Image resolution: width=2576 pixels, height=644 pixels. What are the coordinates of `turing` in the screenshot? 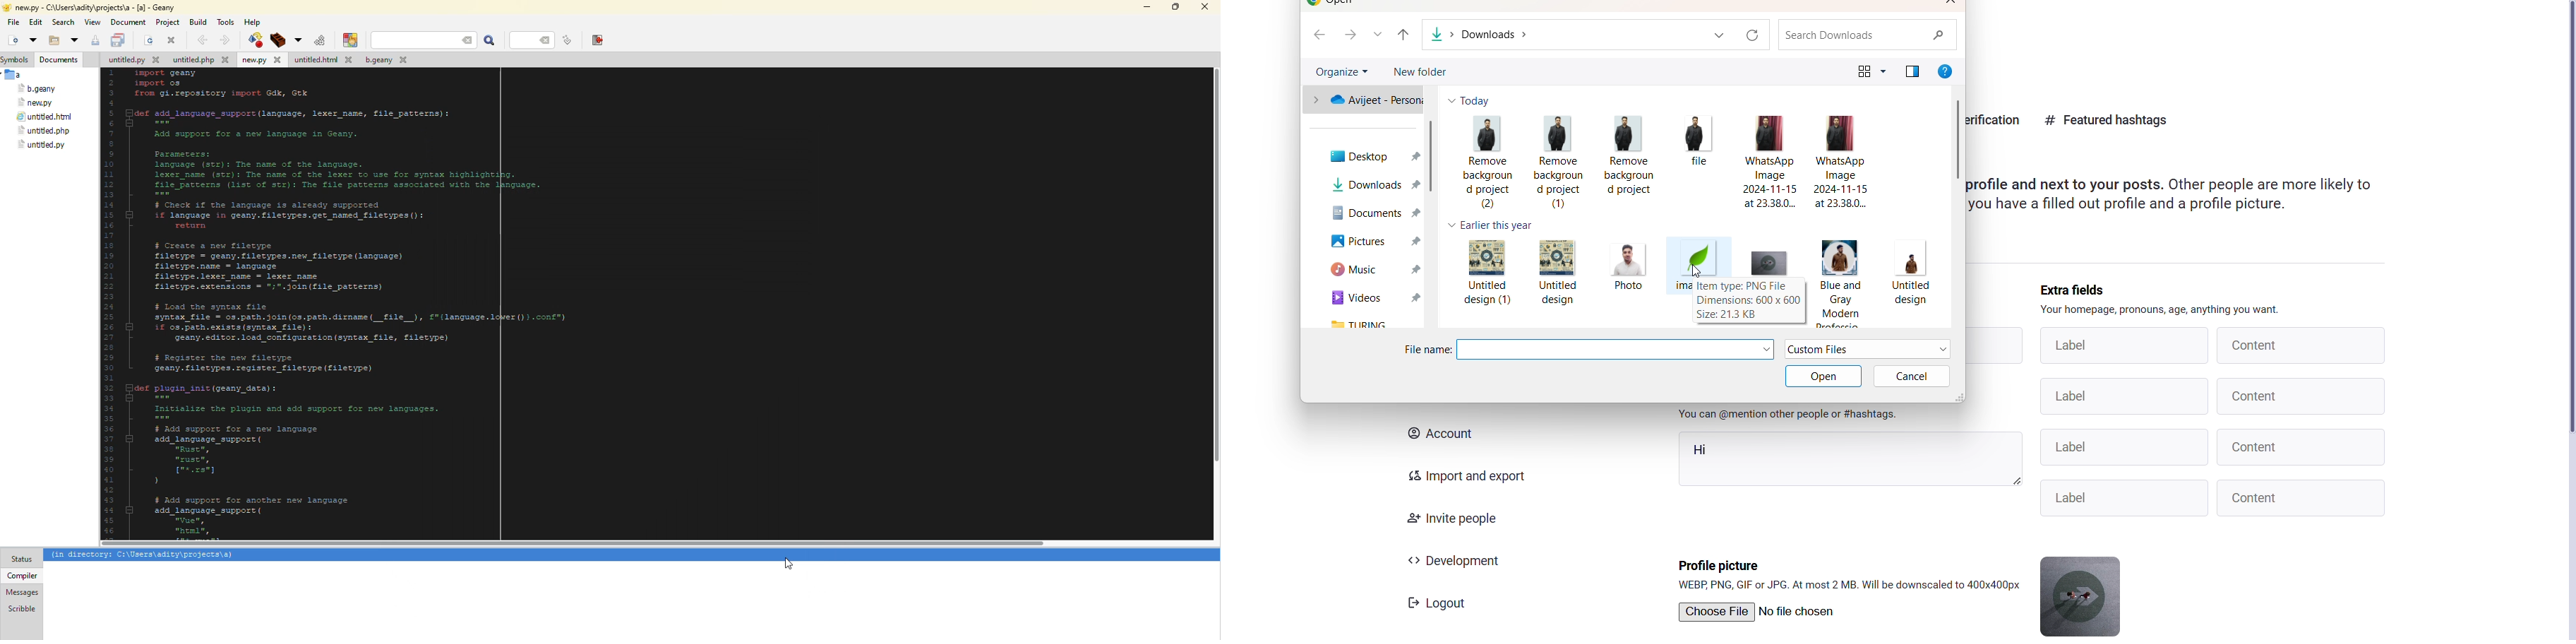 It's located at (1377, 324).